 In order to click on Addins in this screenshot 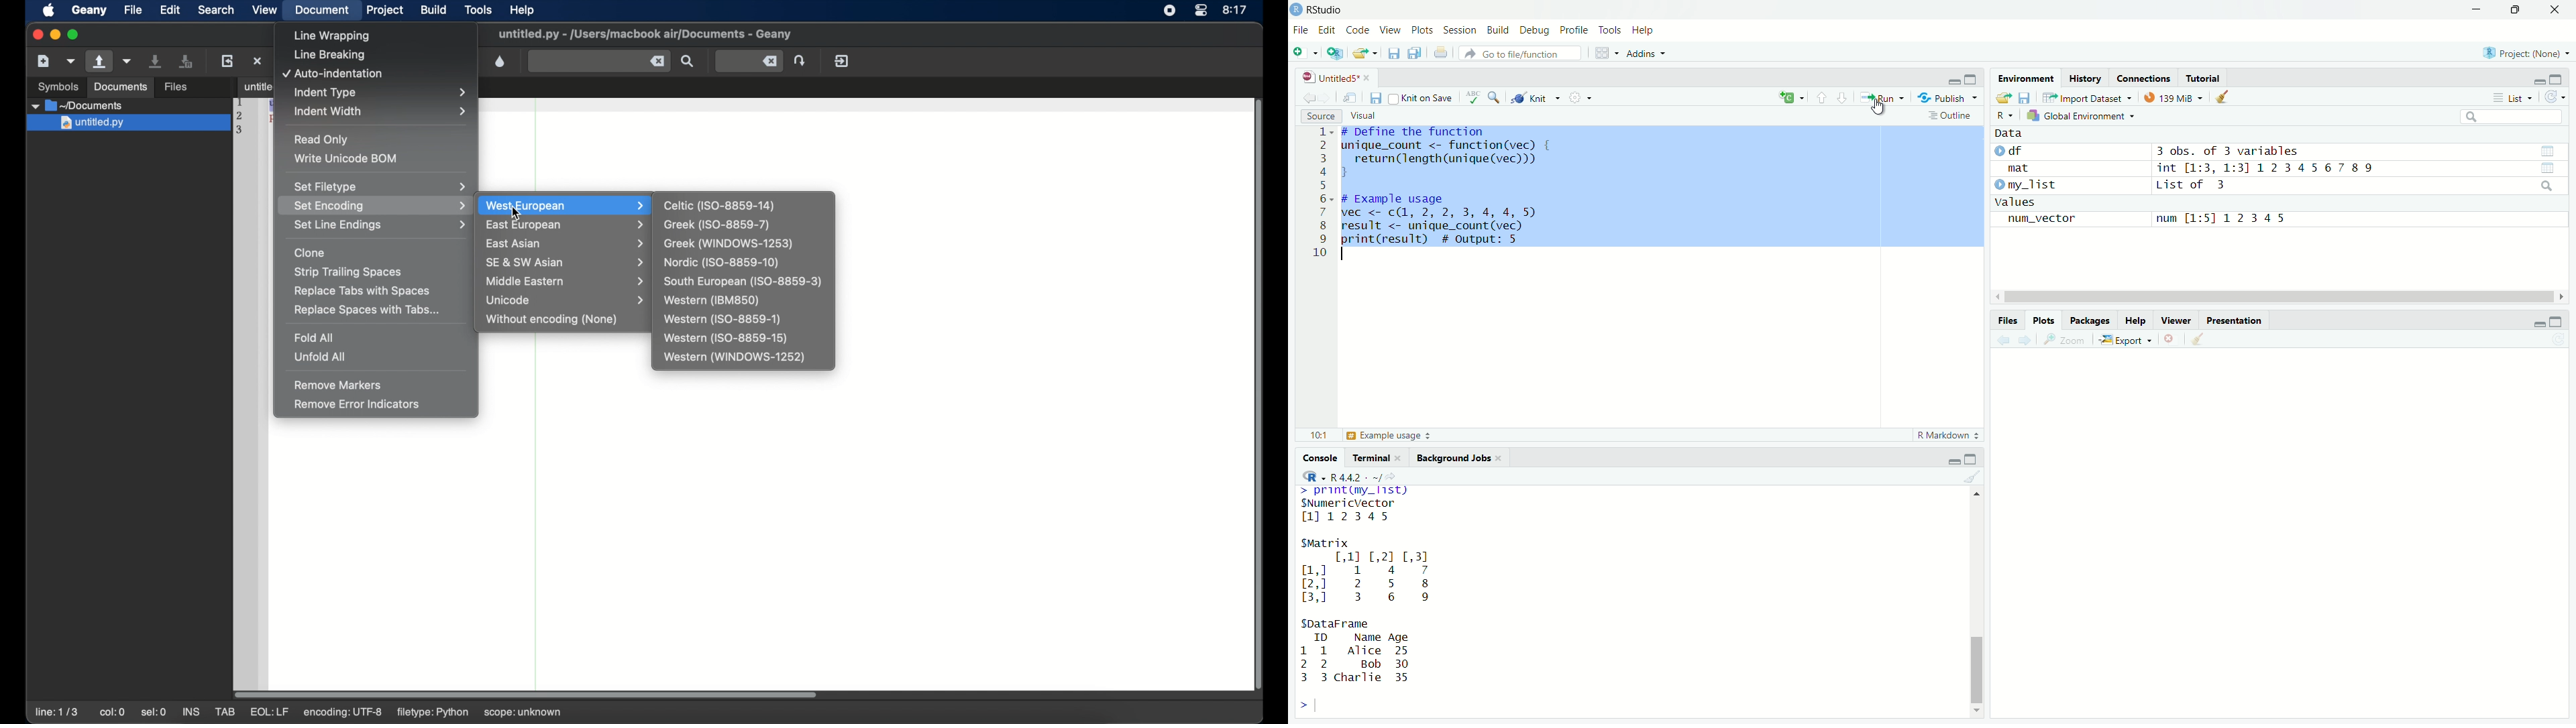, I will do `click(1644, 54)`.